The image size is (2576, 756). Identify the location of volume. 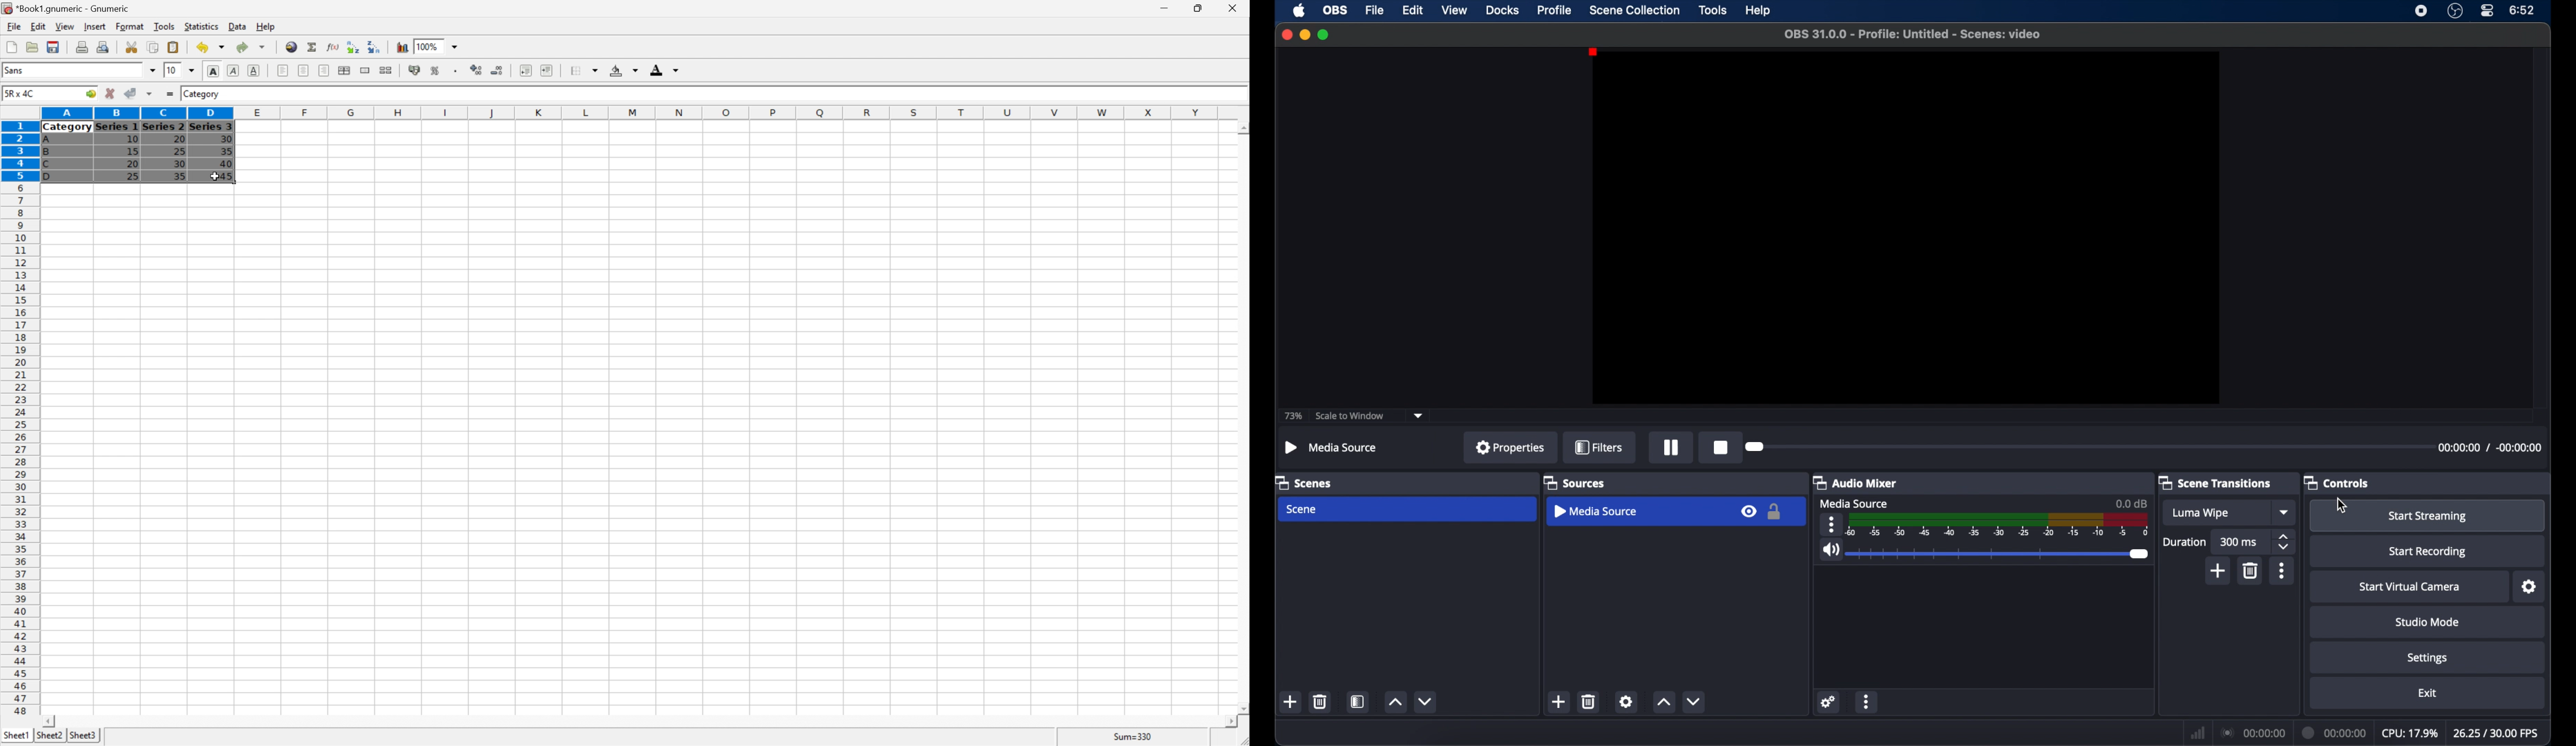
(1830, 550).